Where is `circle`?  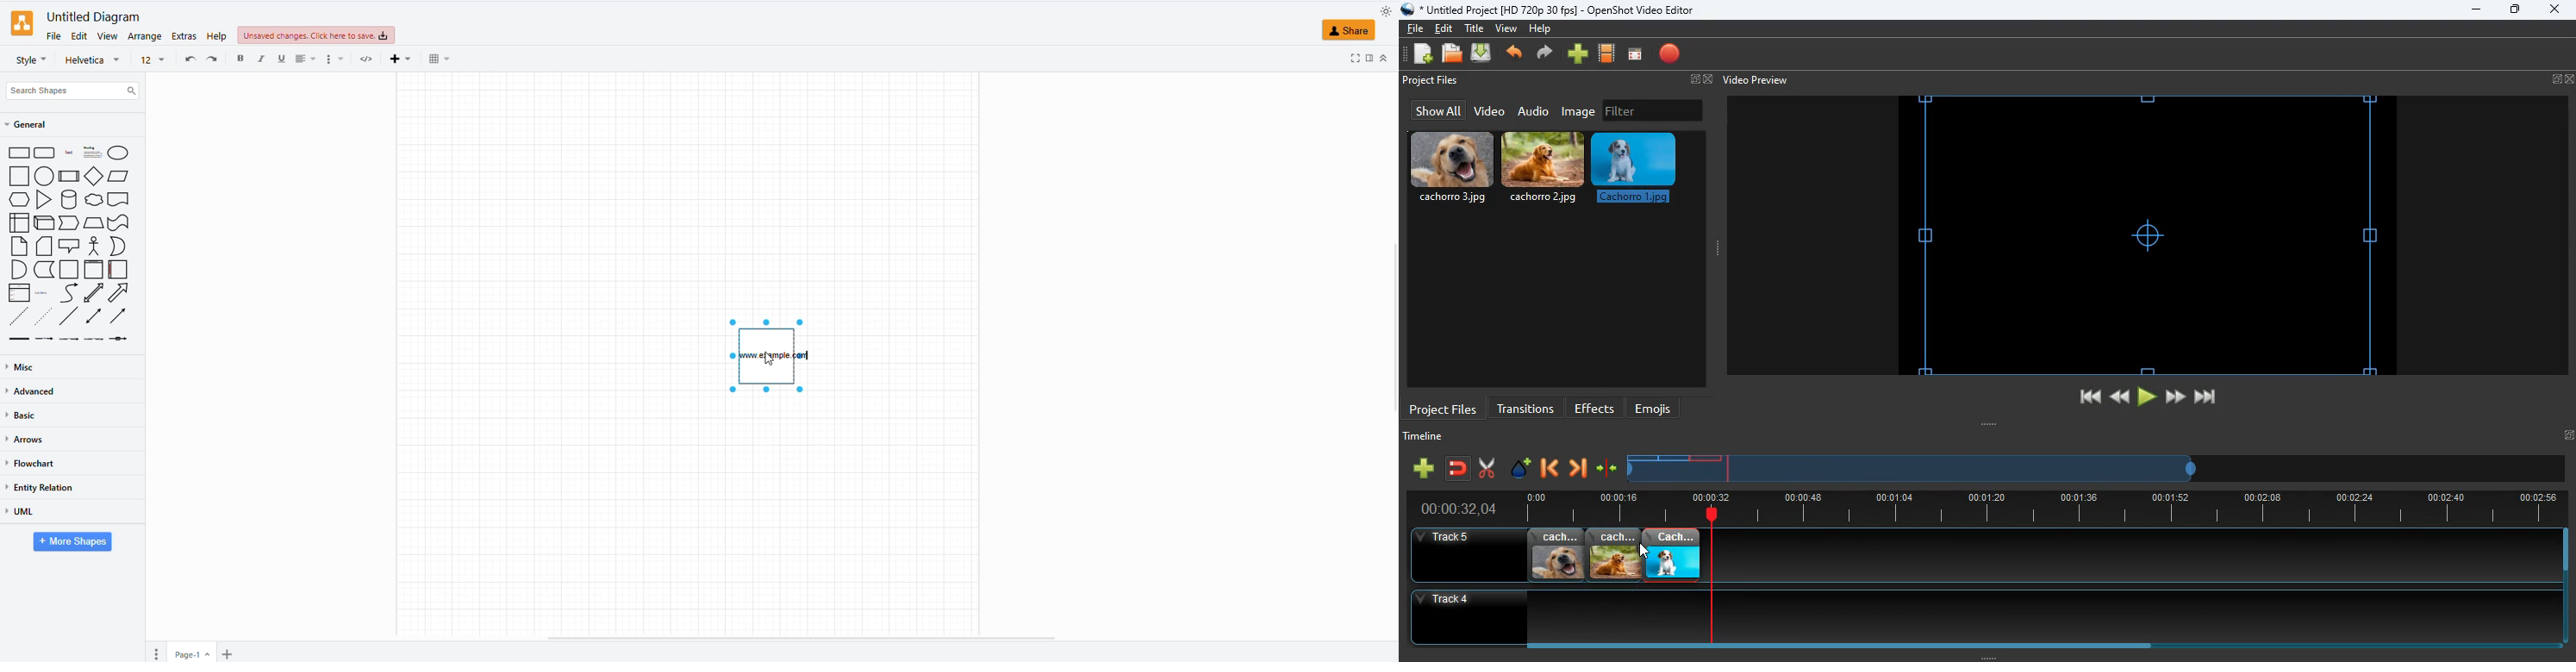
circle is located at coordinates (44, 177).